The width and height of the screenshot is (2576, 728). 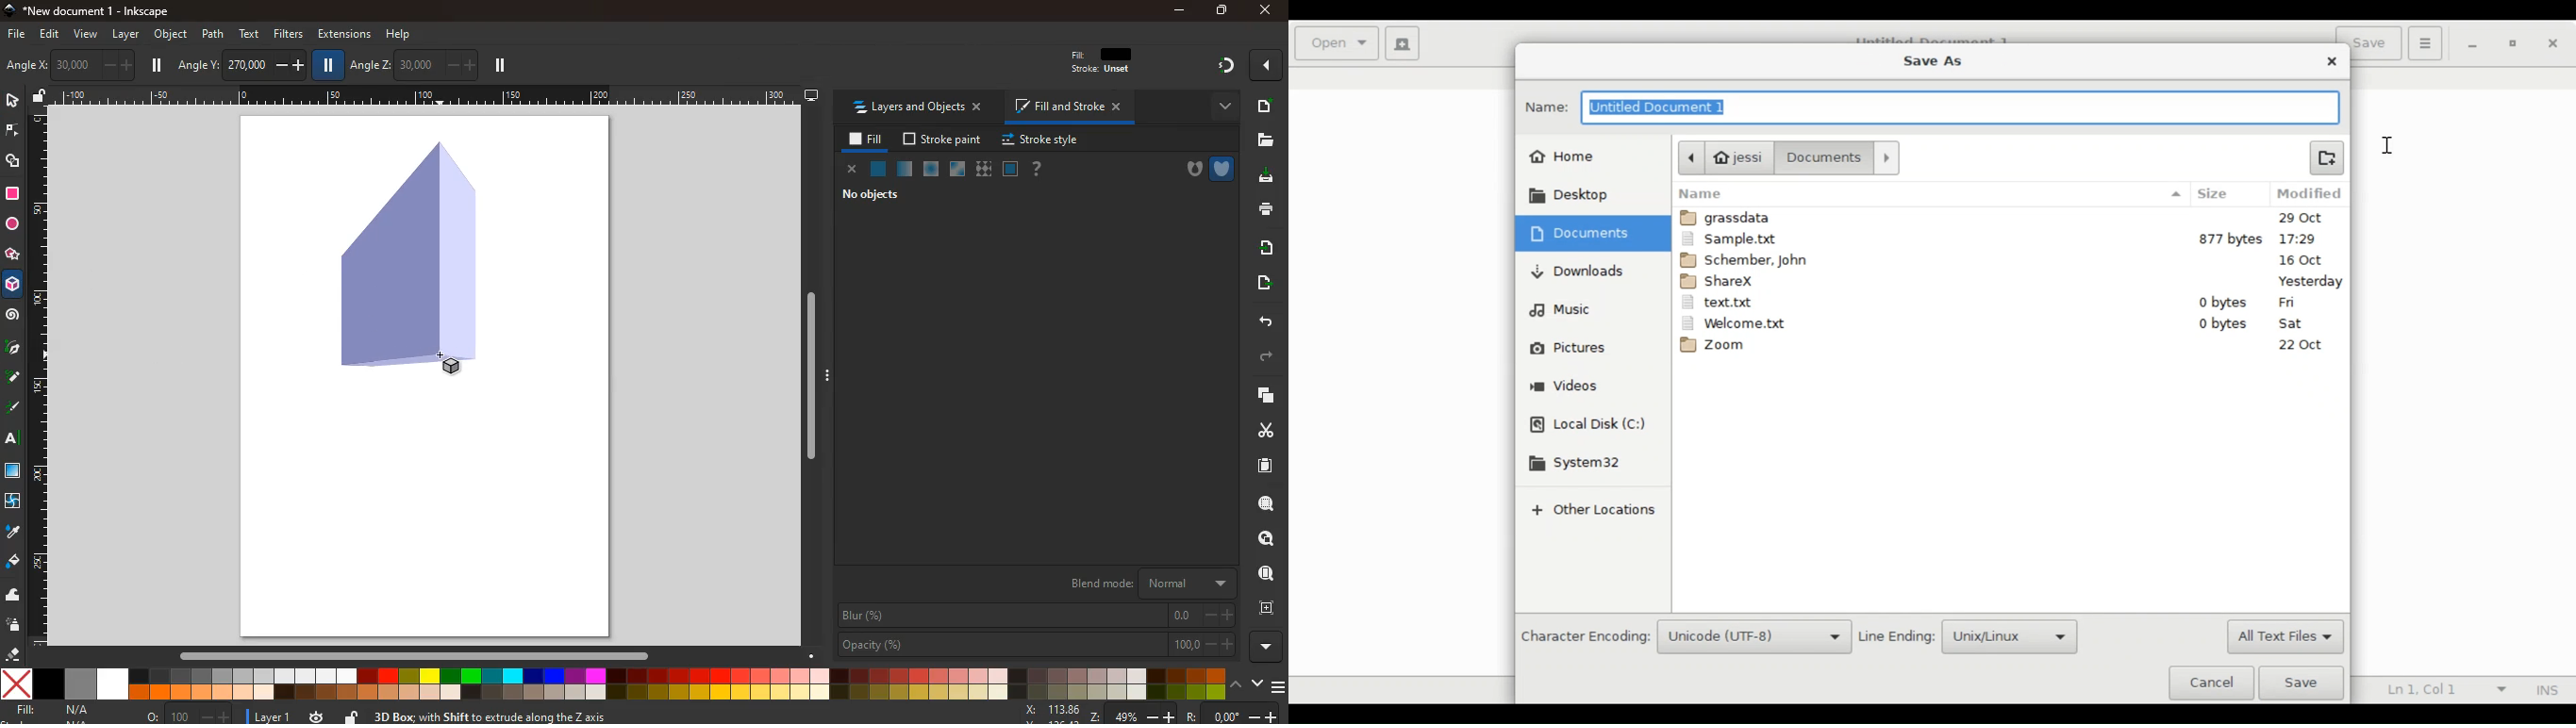 I want to click on square, so click(x=12, y=193).